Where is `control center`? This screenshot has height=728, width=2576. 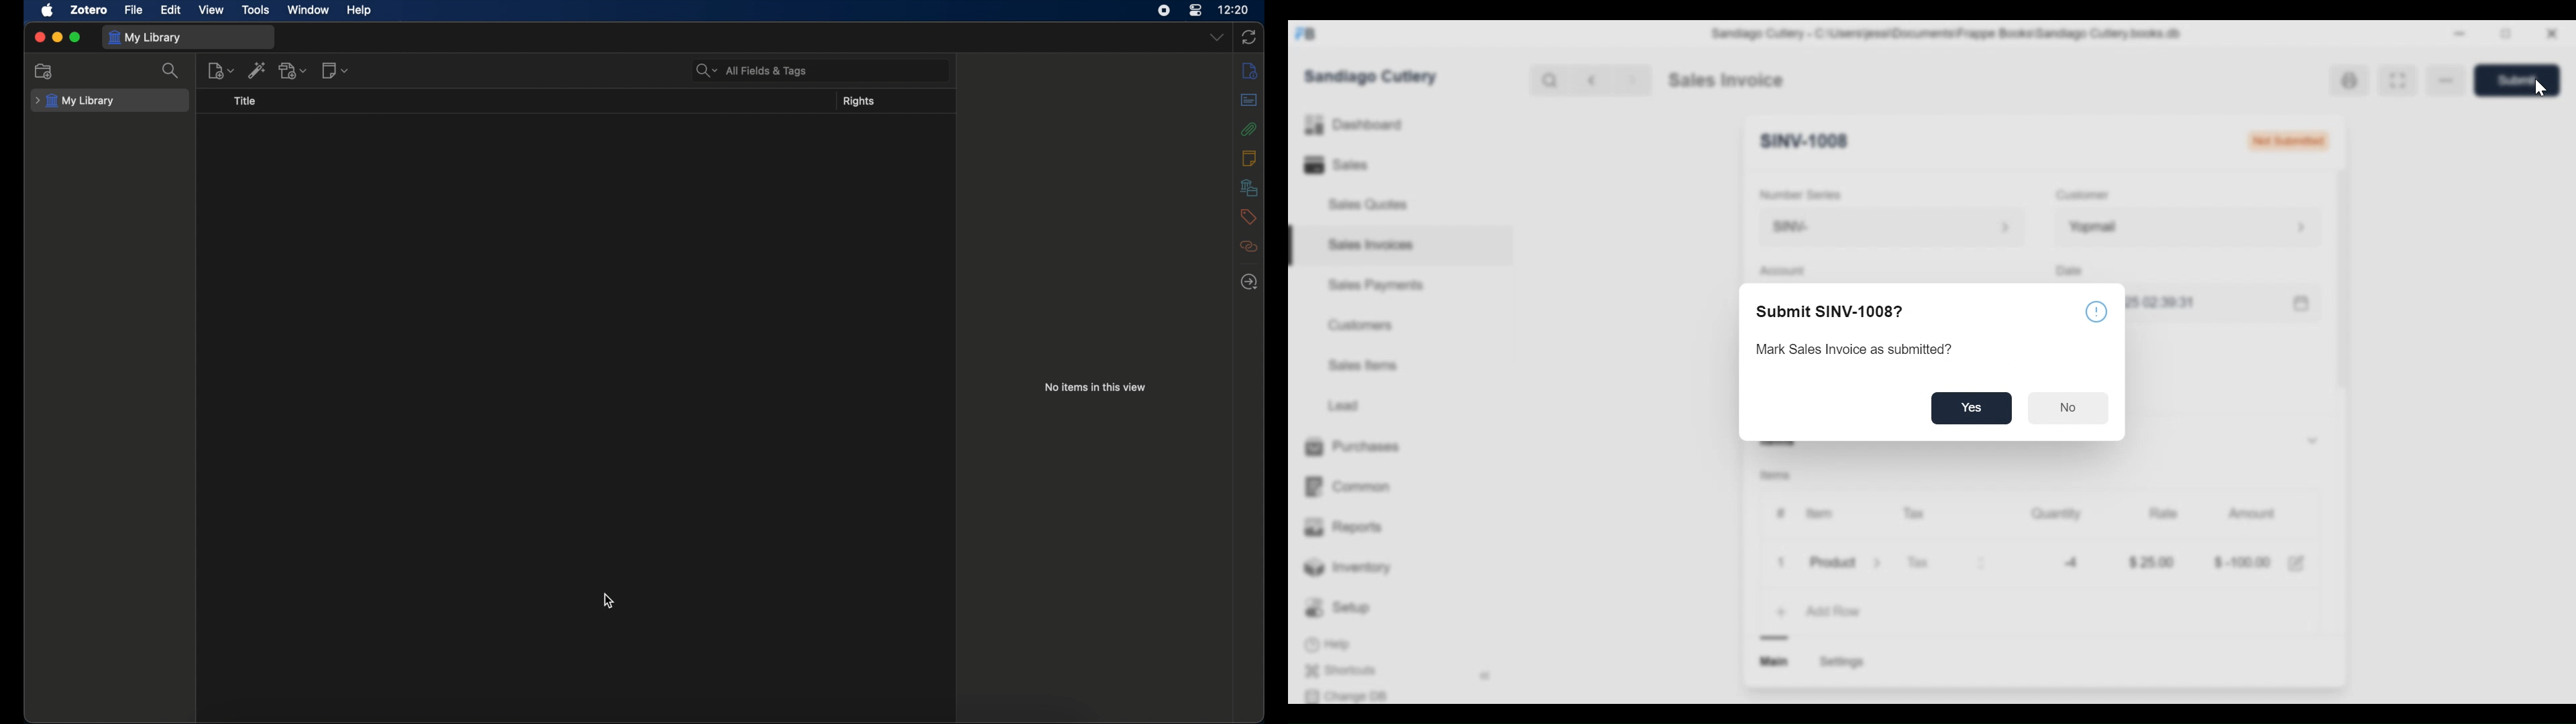
control center is located at coordinates (1196, 9).